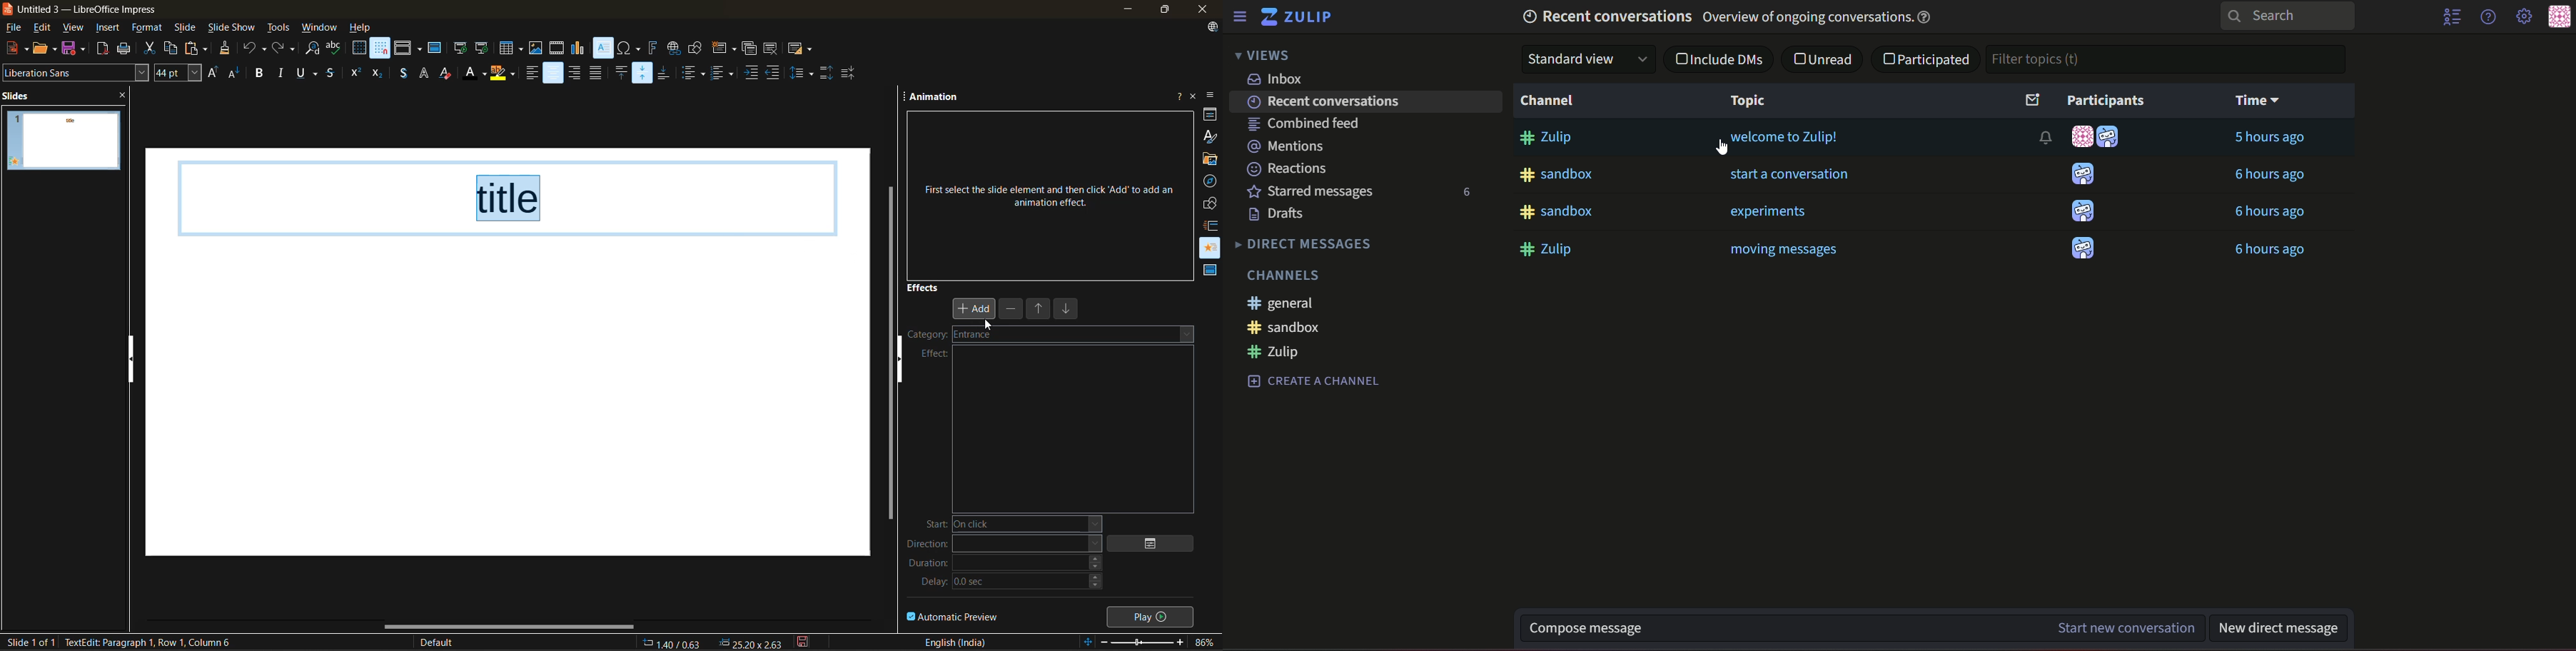  Describe the element at coordinates (1212, 96) in the screenshot. I see `sidebar settings` at that location.